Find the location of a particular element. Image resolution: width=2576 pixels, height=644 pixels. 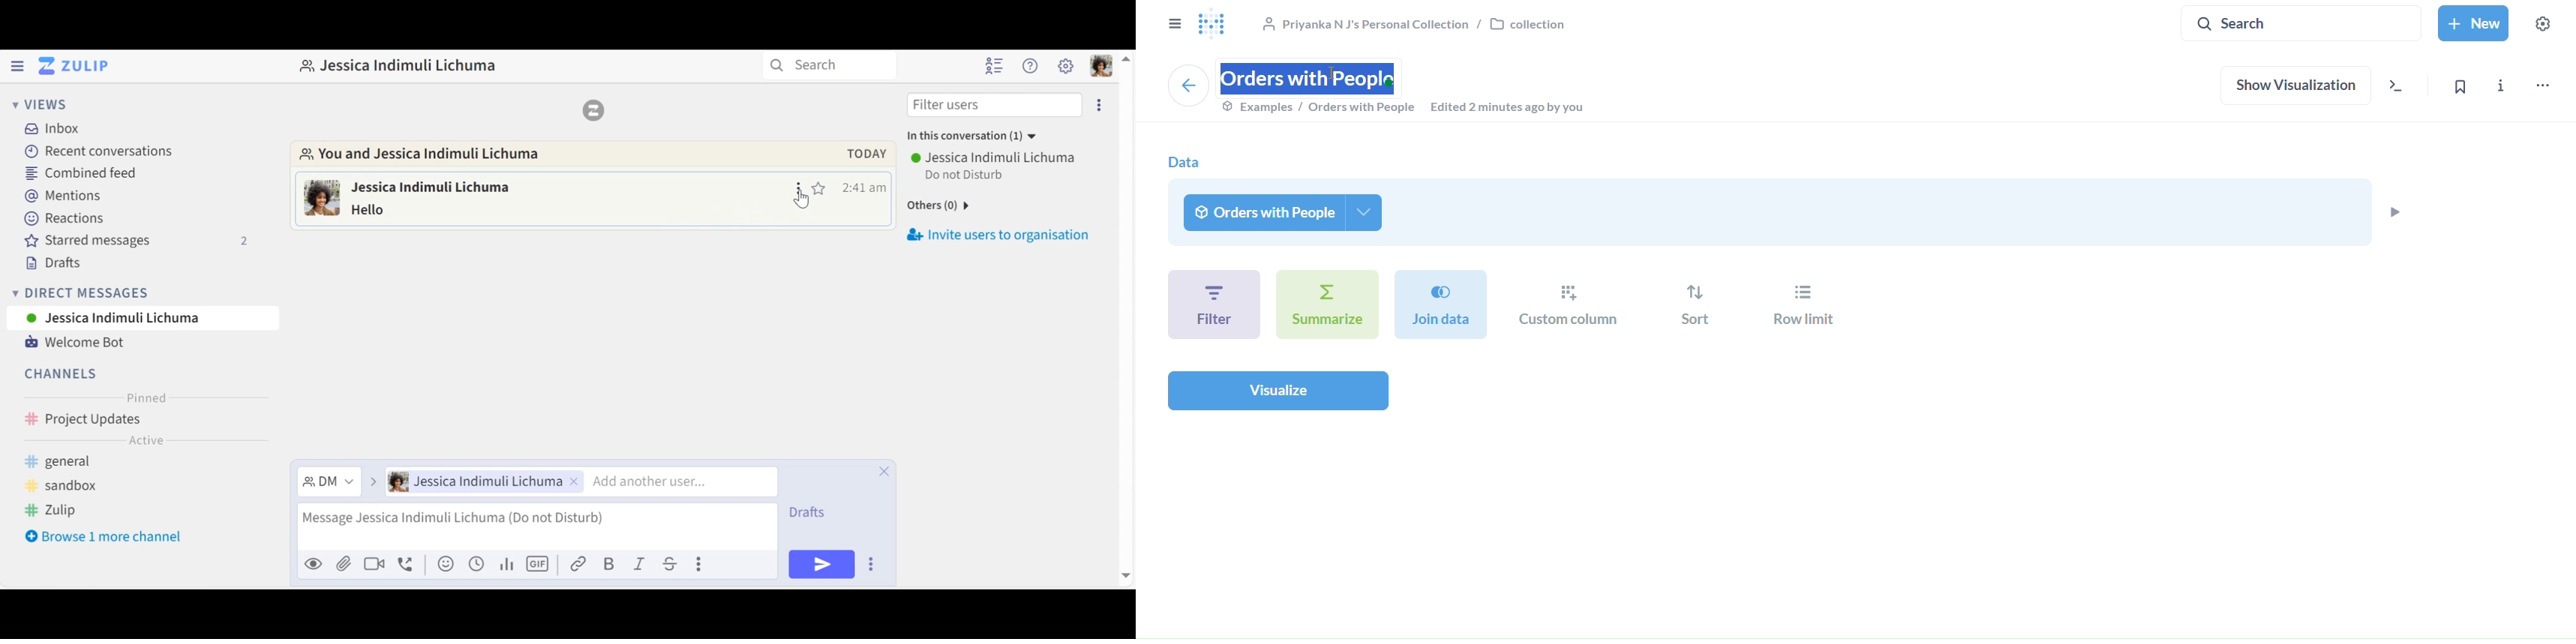

Filter messages is located at coordinates (328, 483).